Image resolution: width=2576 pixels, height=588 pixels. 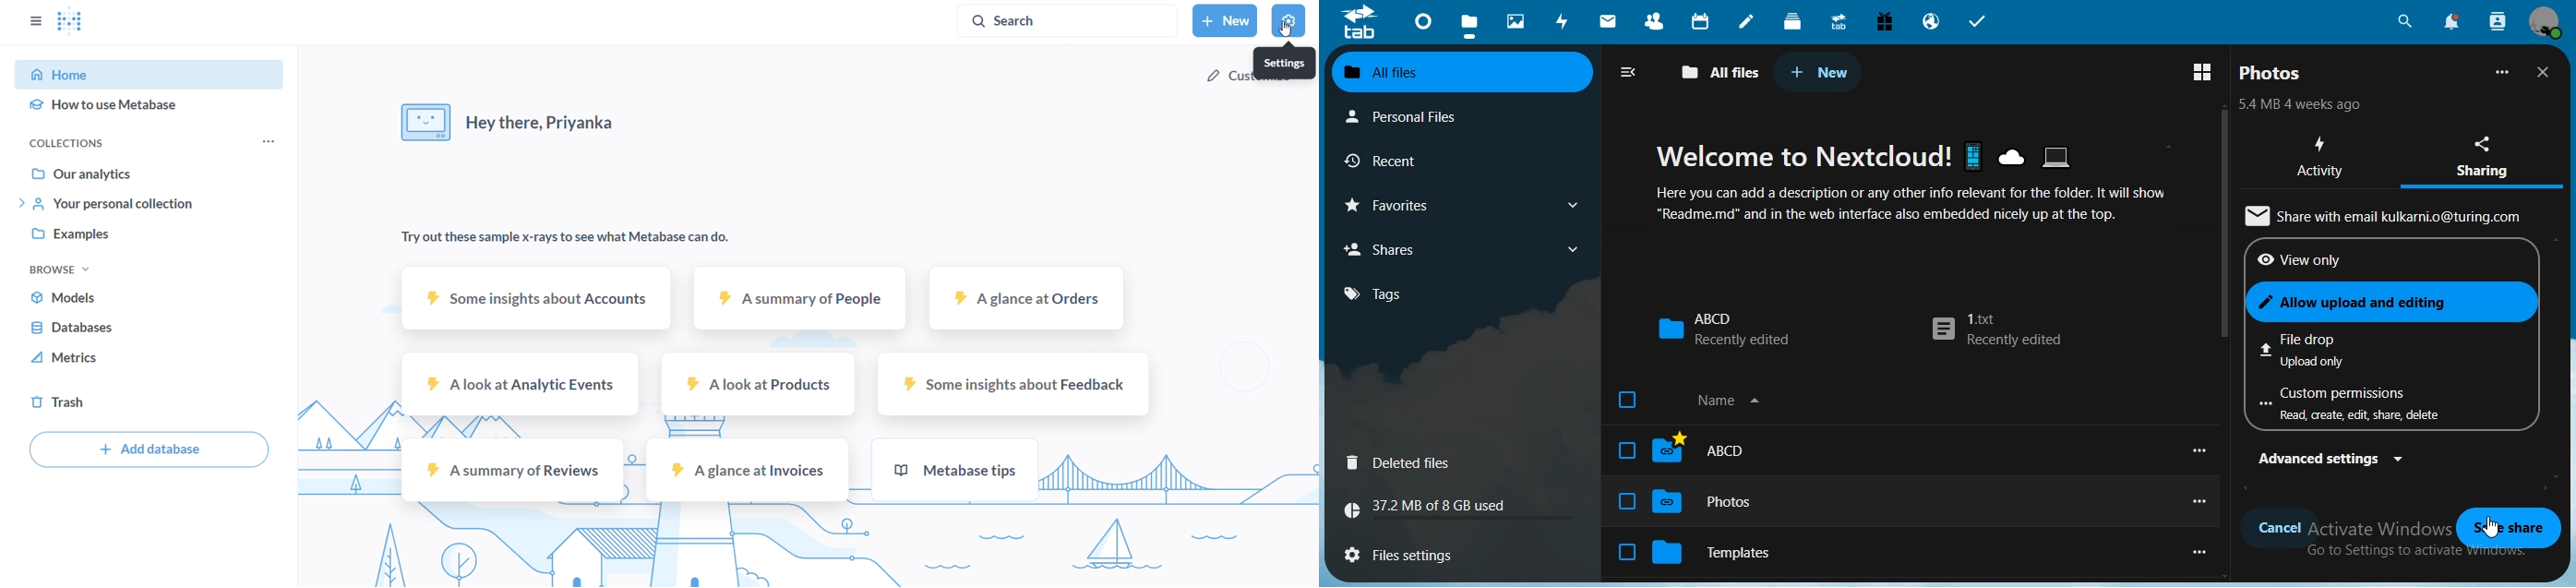 What do you see at coordinates (1359, 21) in the screenshot?
I see `icon` at bounding box center [1359, 21].